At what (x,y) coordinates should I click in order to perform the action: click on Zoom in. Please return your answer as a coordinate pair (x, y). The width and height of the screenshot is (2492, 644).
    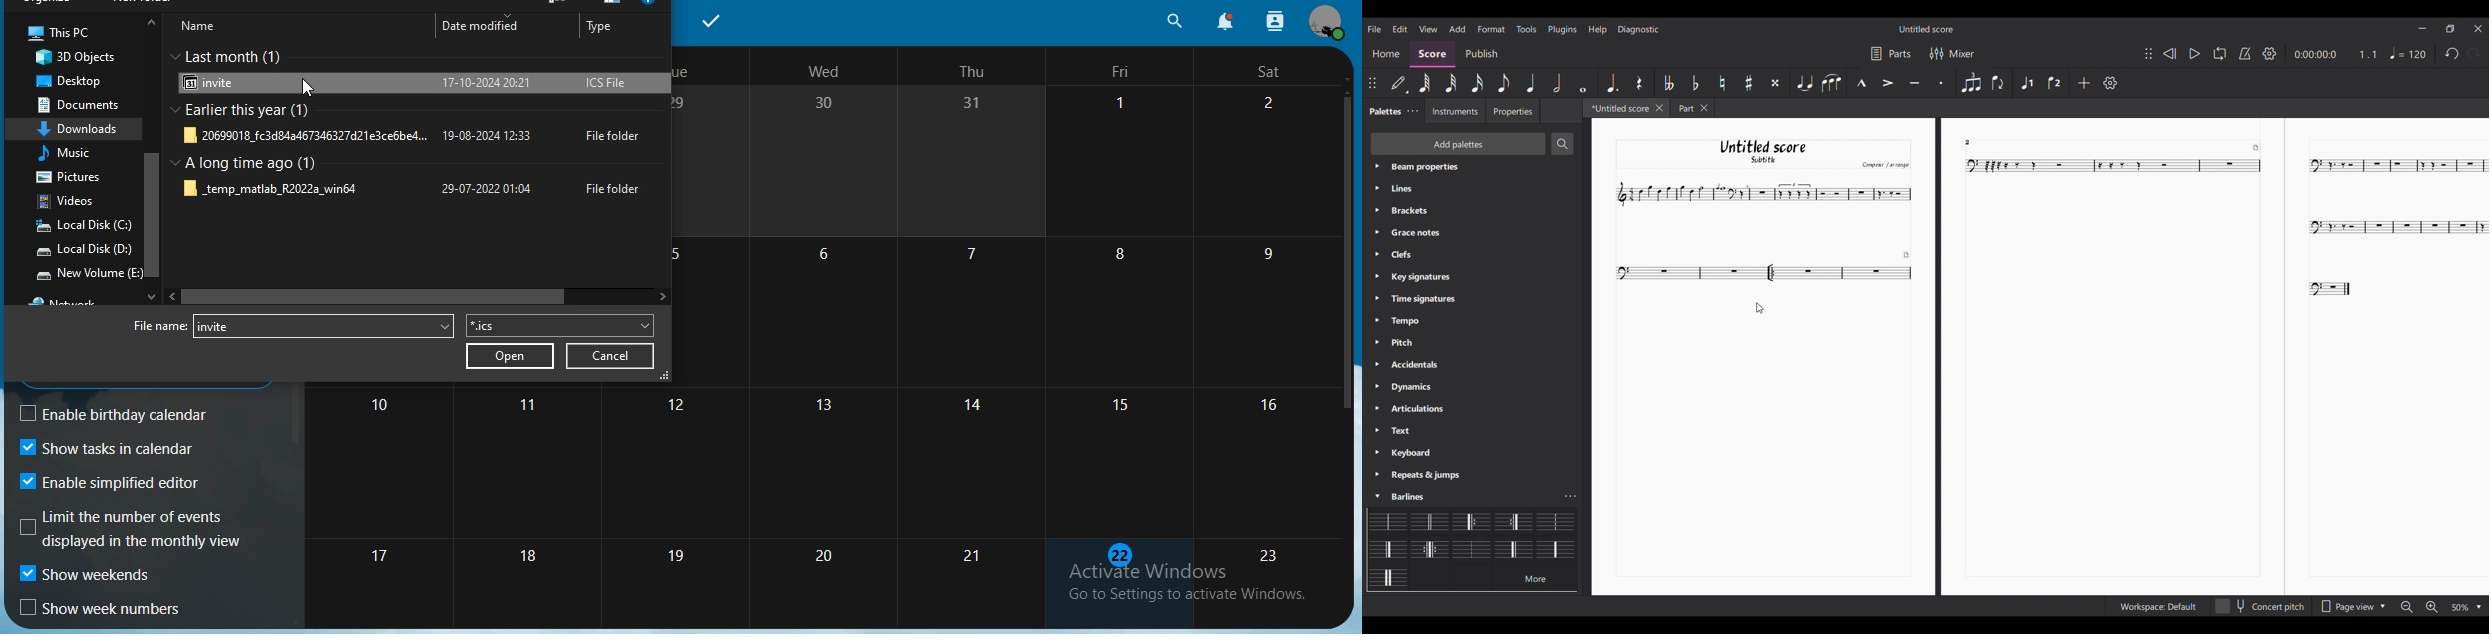
    Looking at the image, I should click on (2432, 606).